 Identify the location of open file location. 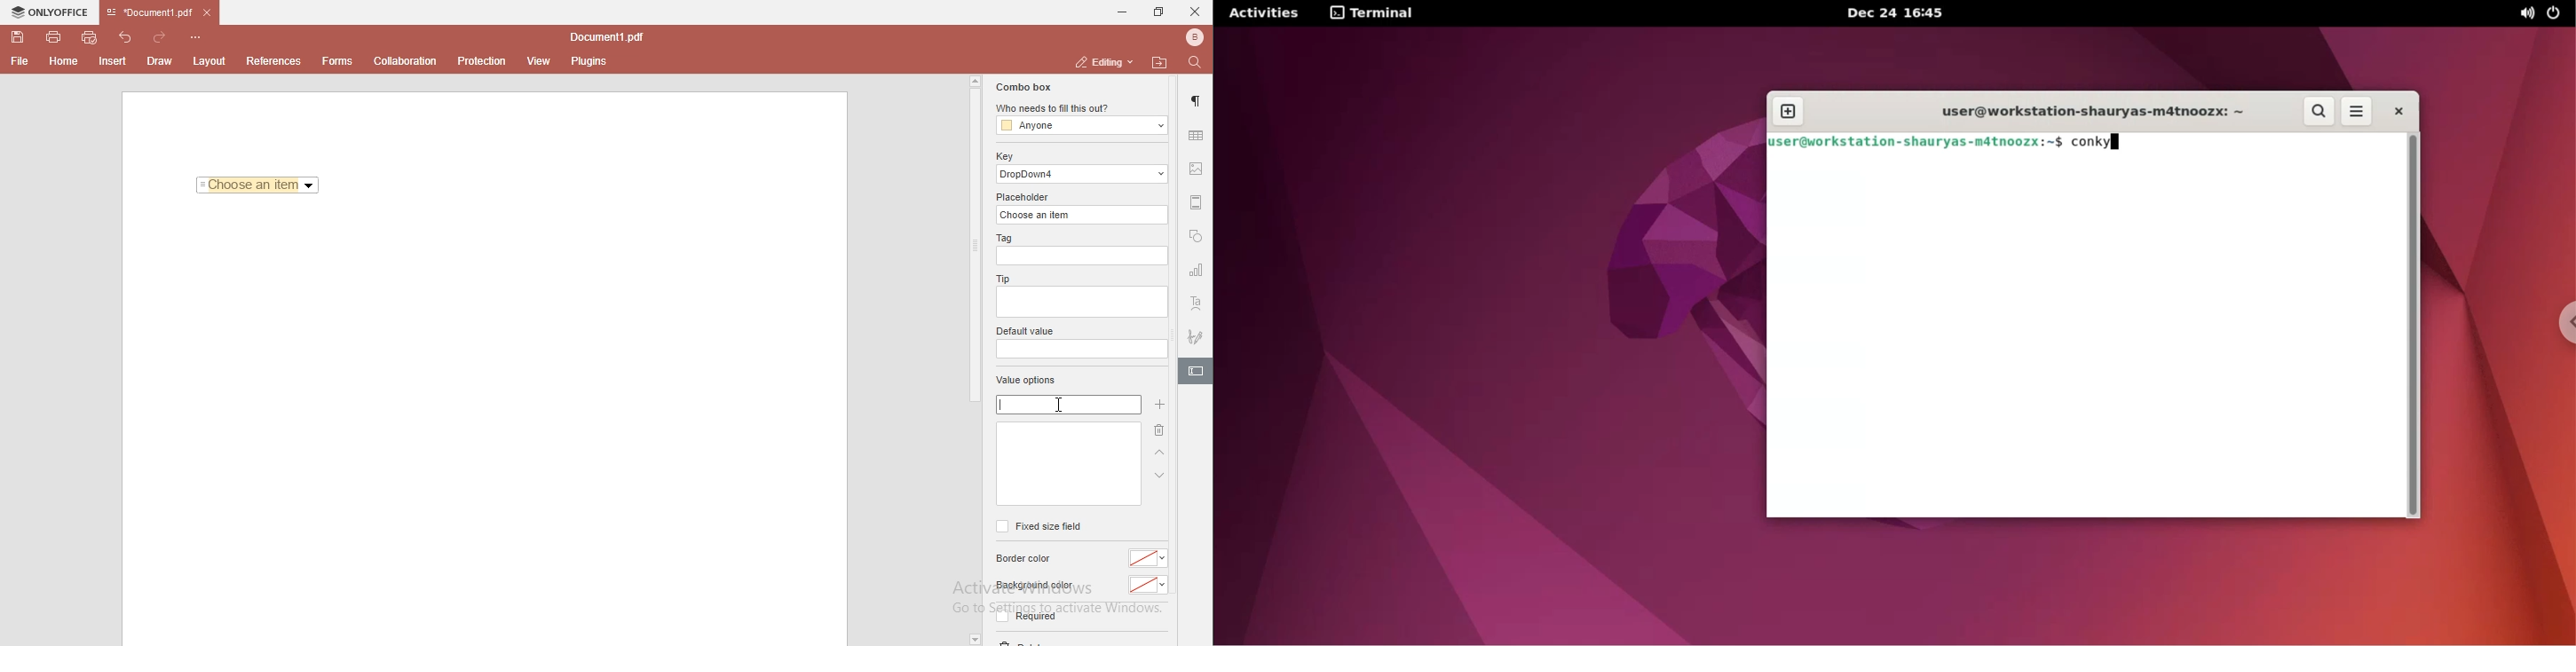
(1162, 62).